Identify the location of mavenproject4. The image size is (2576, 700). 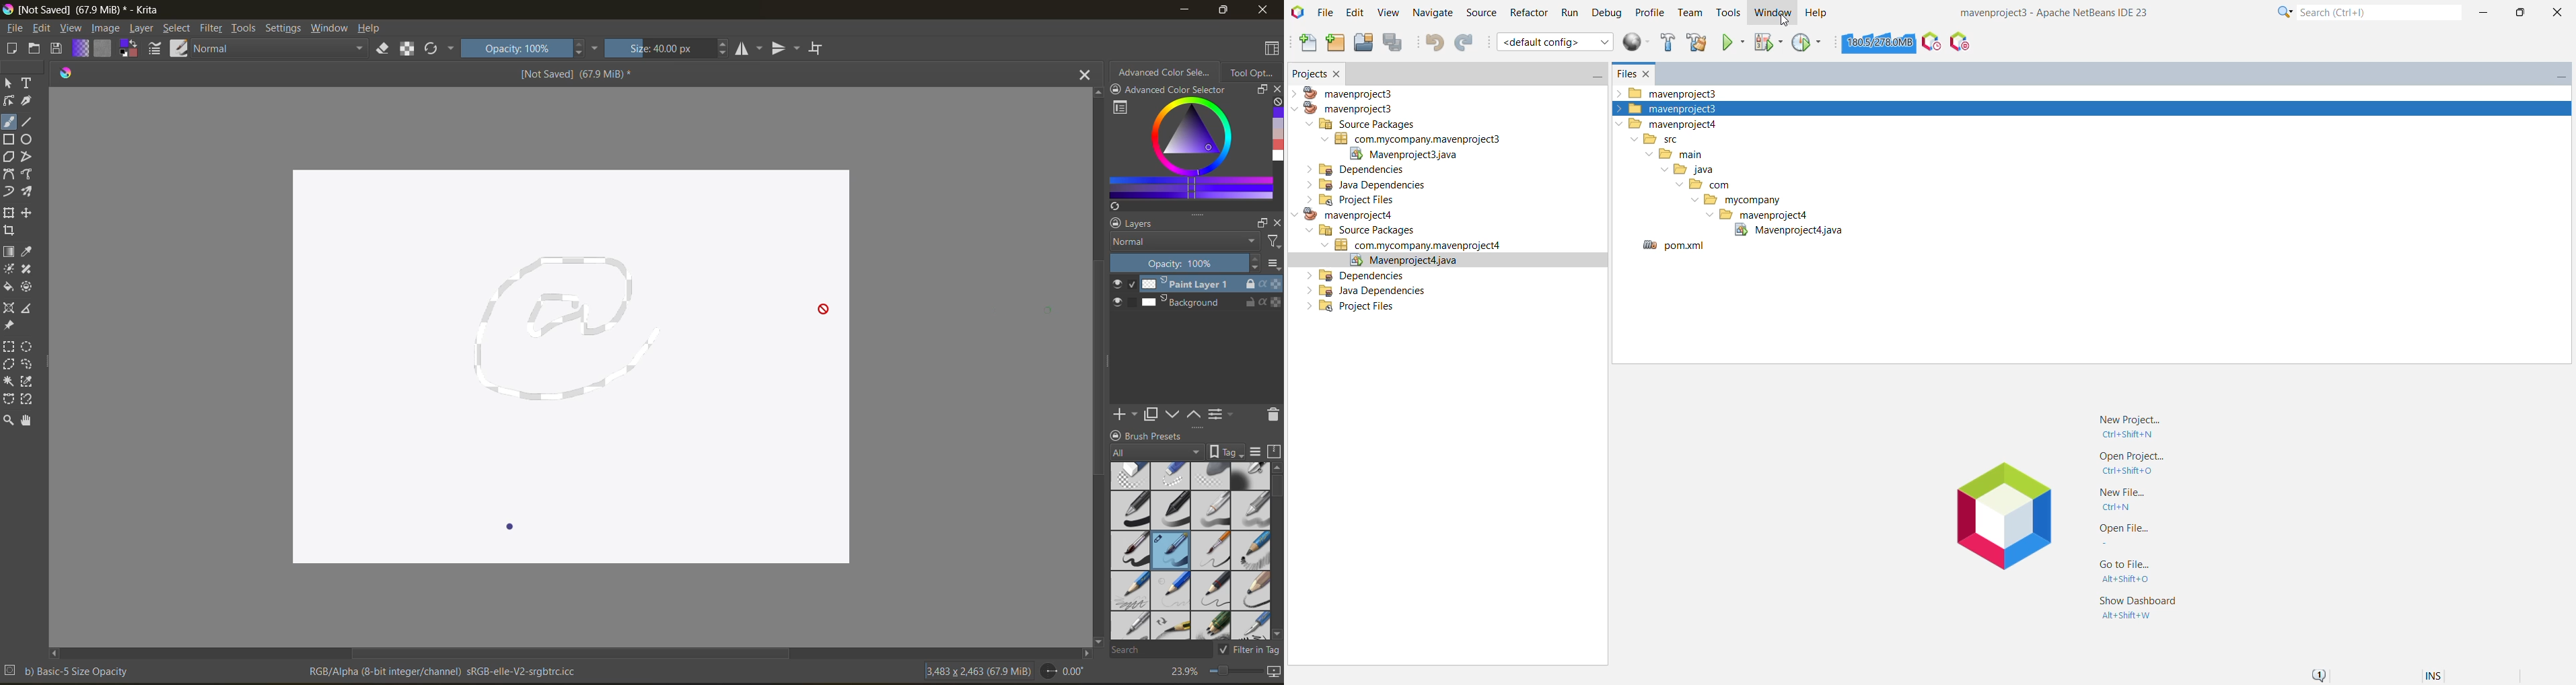
(1666, 124).